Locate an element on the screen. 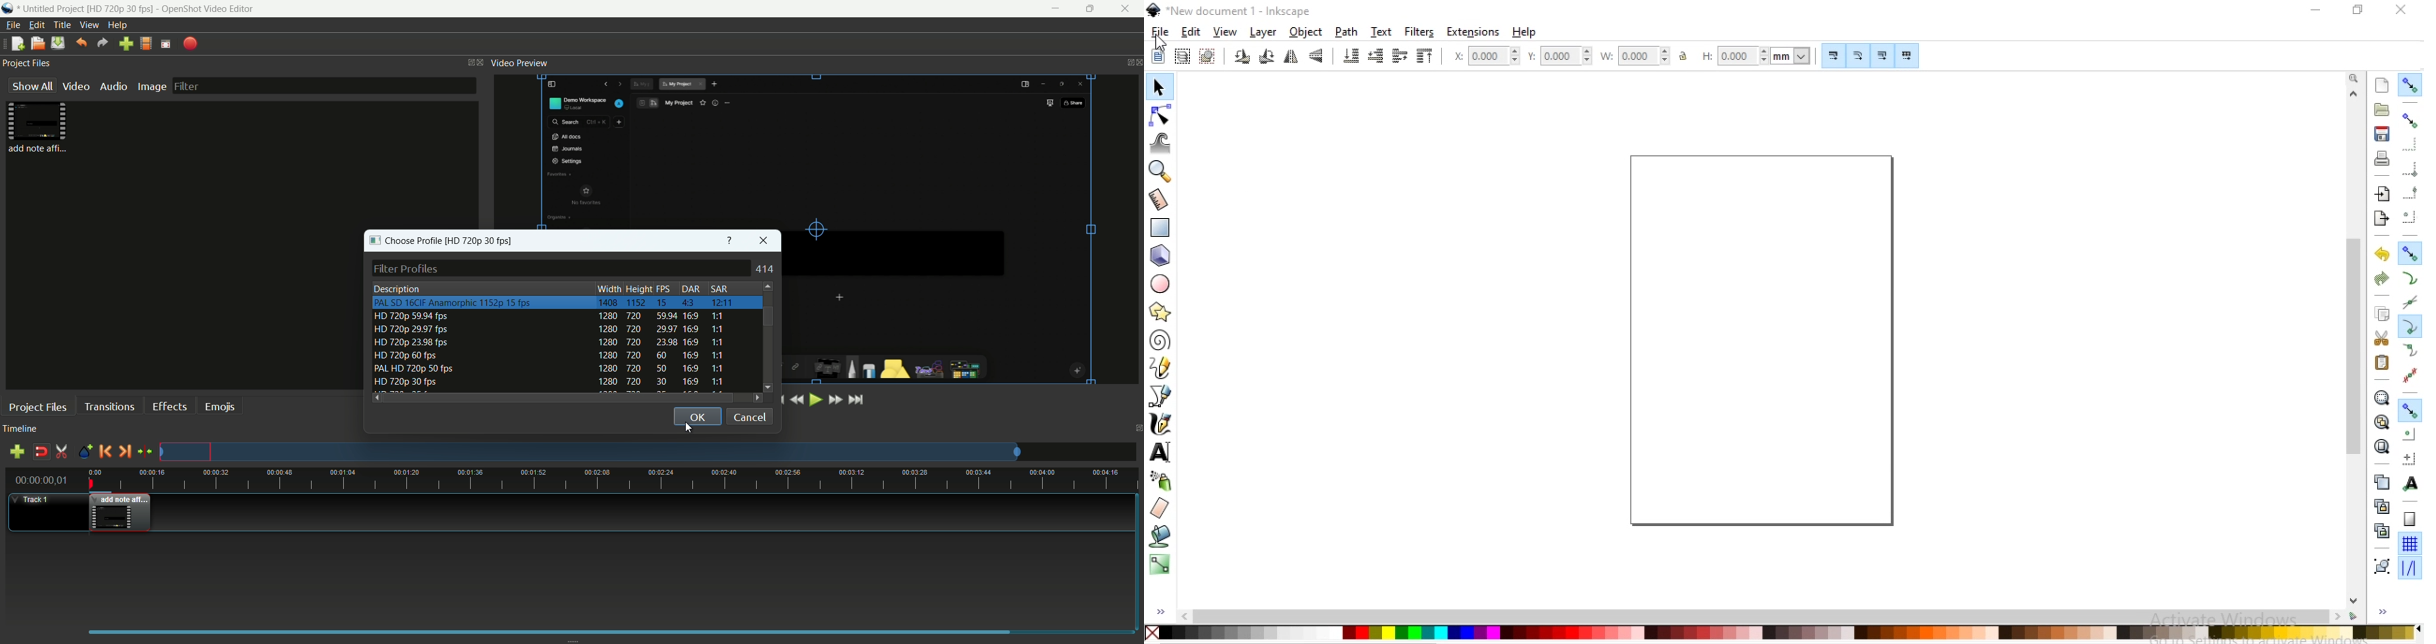 This screenshot has width=2436, height=644. snap nodes, paths and handles is located at coordinates (2410, 253).